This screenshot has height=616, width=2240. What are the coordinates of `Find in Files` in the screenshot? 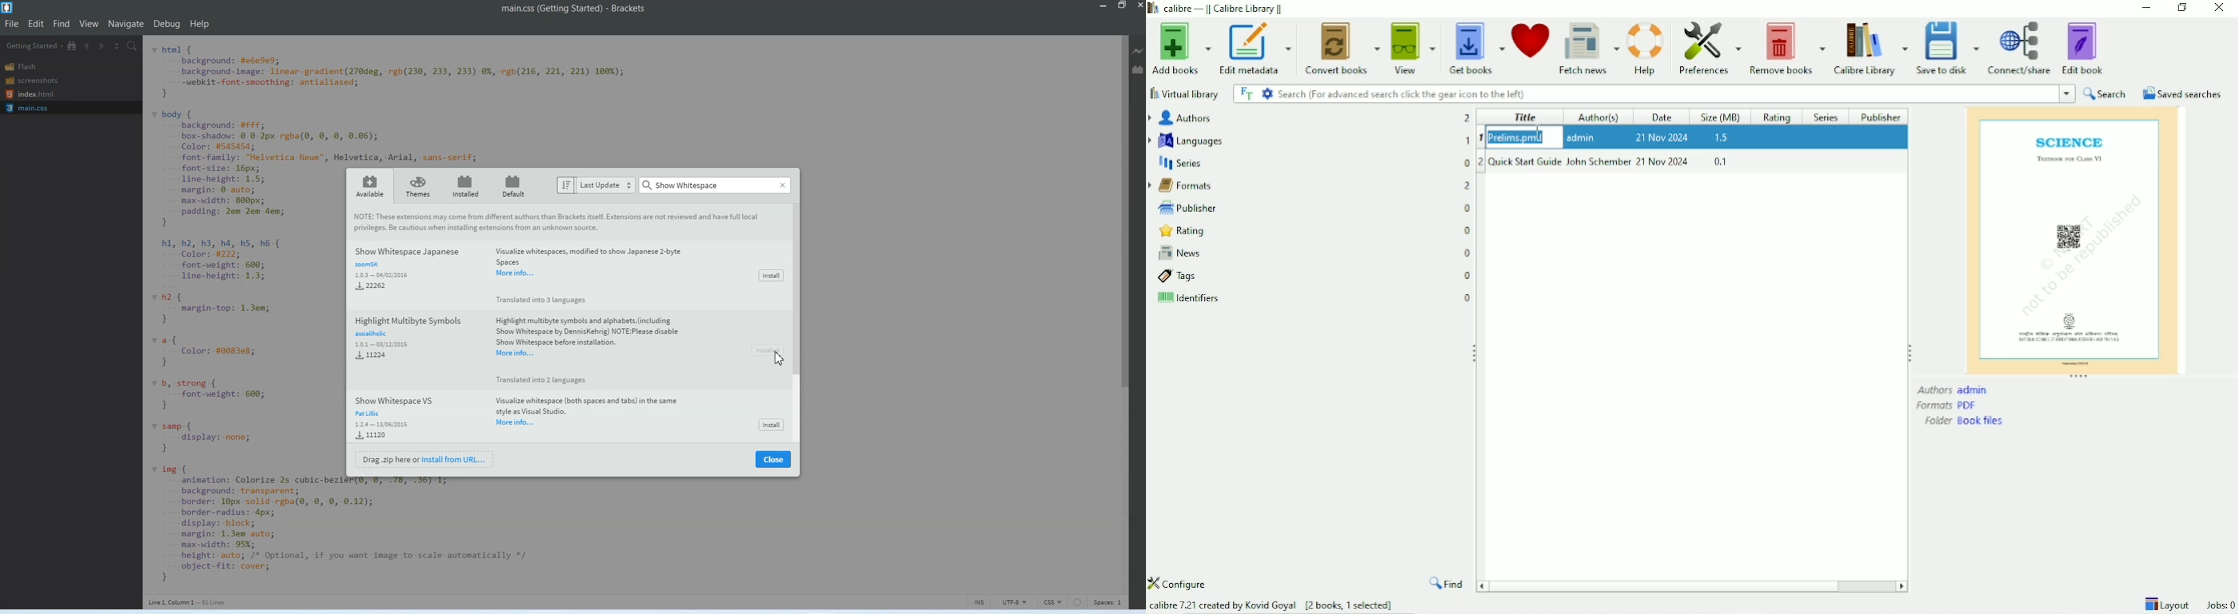 It's located at (133, 45).